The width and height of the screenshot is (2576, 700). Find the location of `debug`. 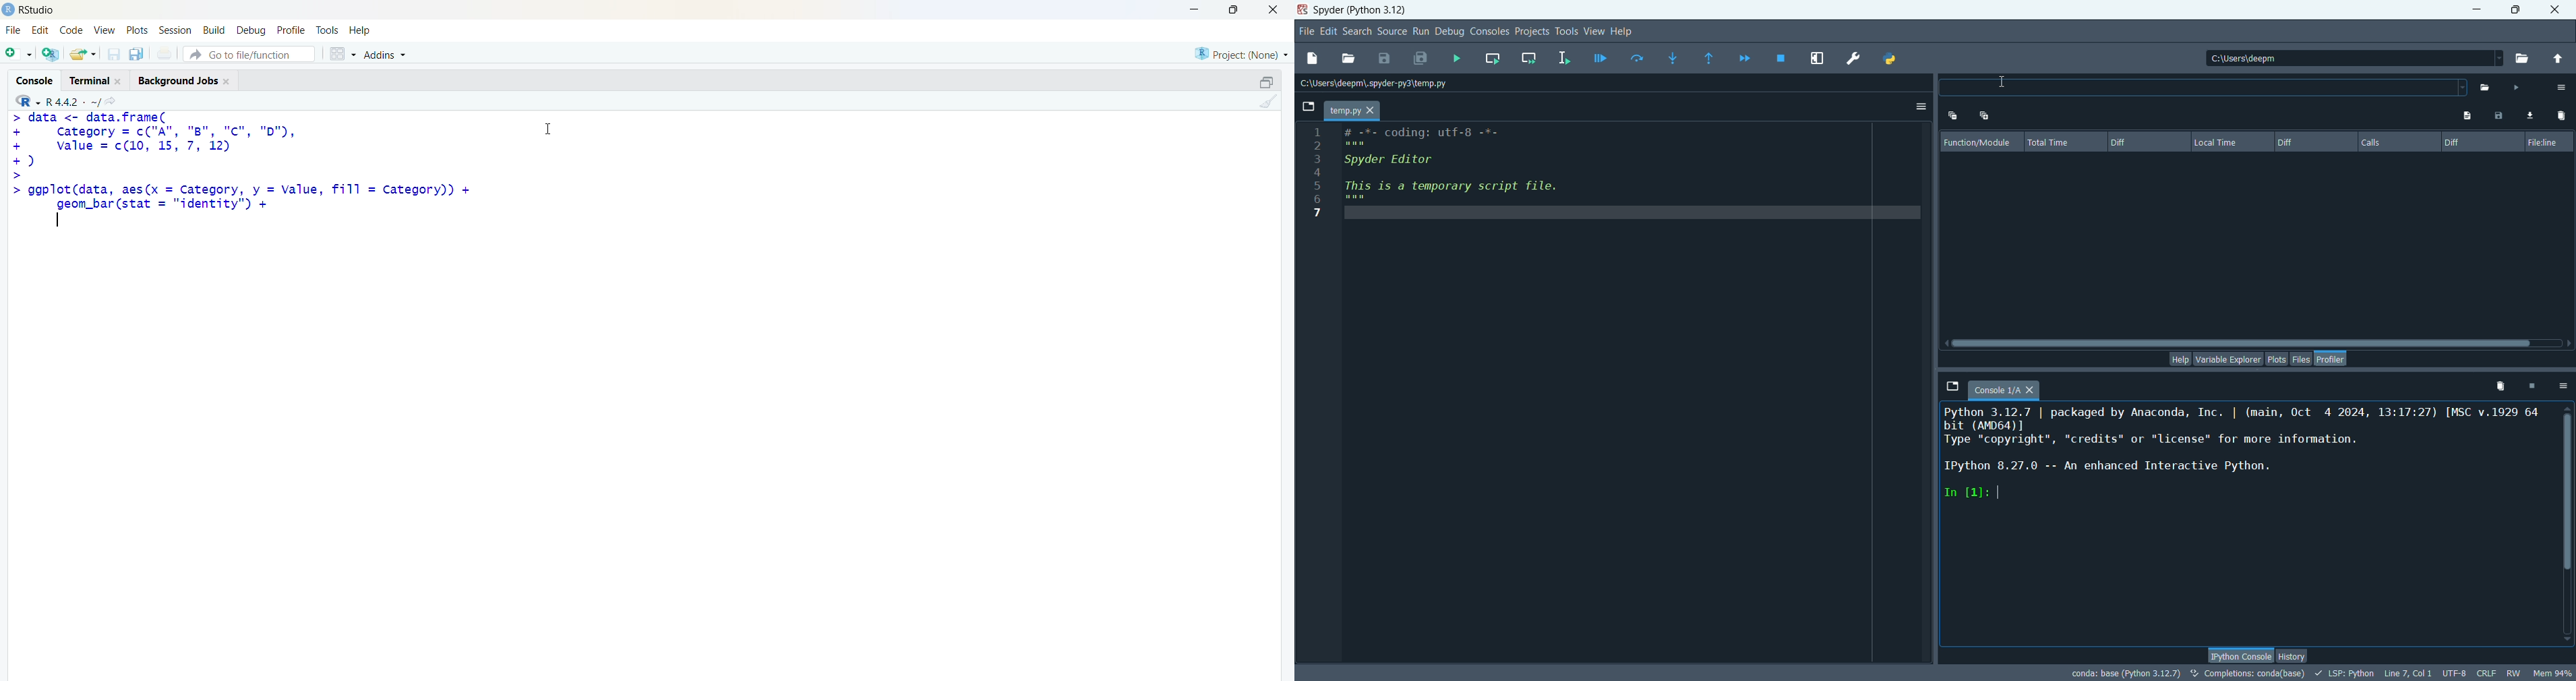

debug is located at coordinates (251, 30).